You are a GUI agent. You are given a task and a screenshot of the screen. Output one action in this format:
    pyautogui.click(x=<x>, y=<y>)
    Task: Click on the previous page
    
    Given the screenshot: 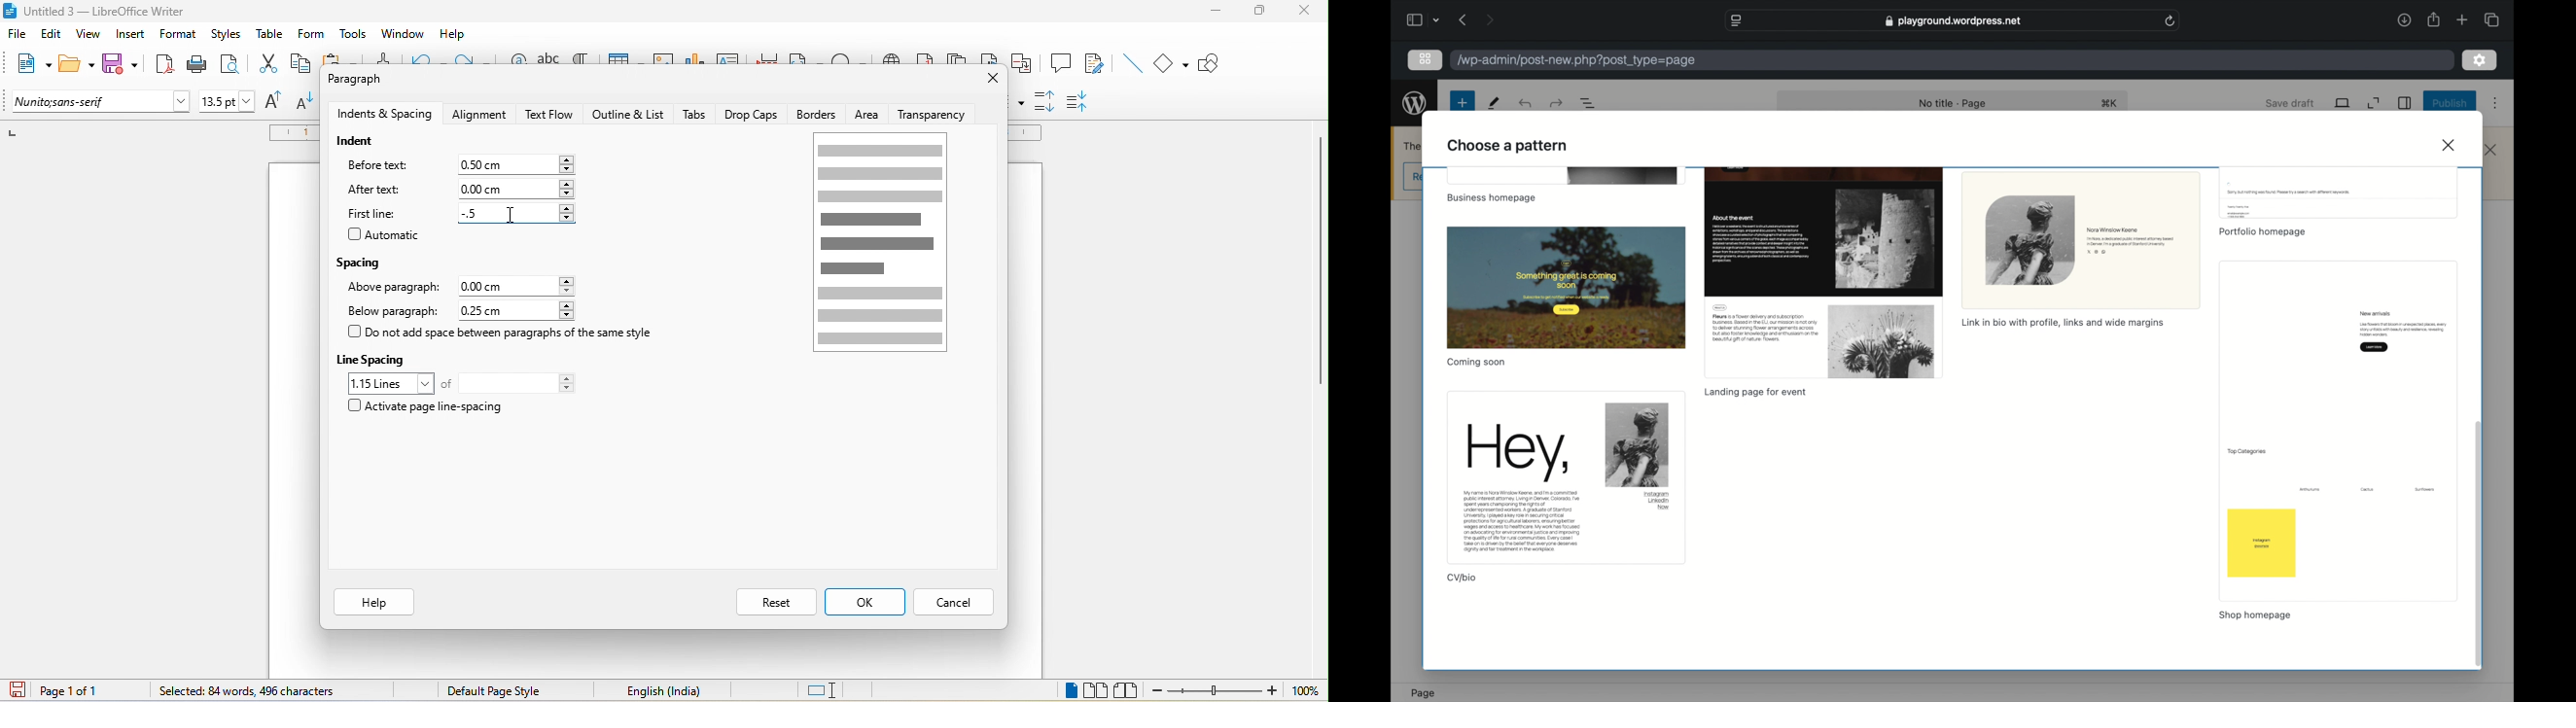 What is the action you would take?
    pyautogui.click(x=1464, y=20)
    